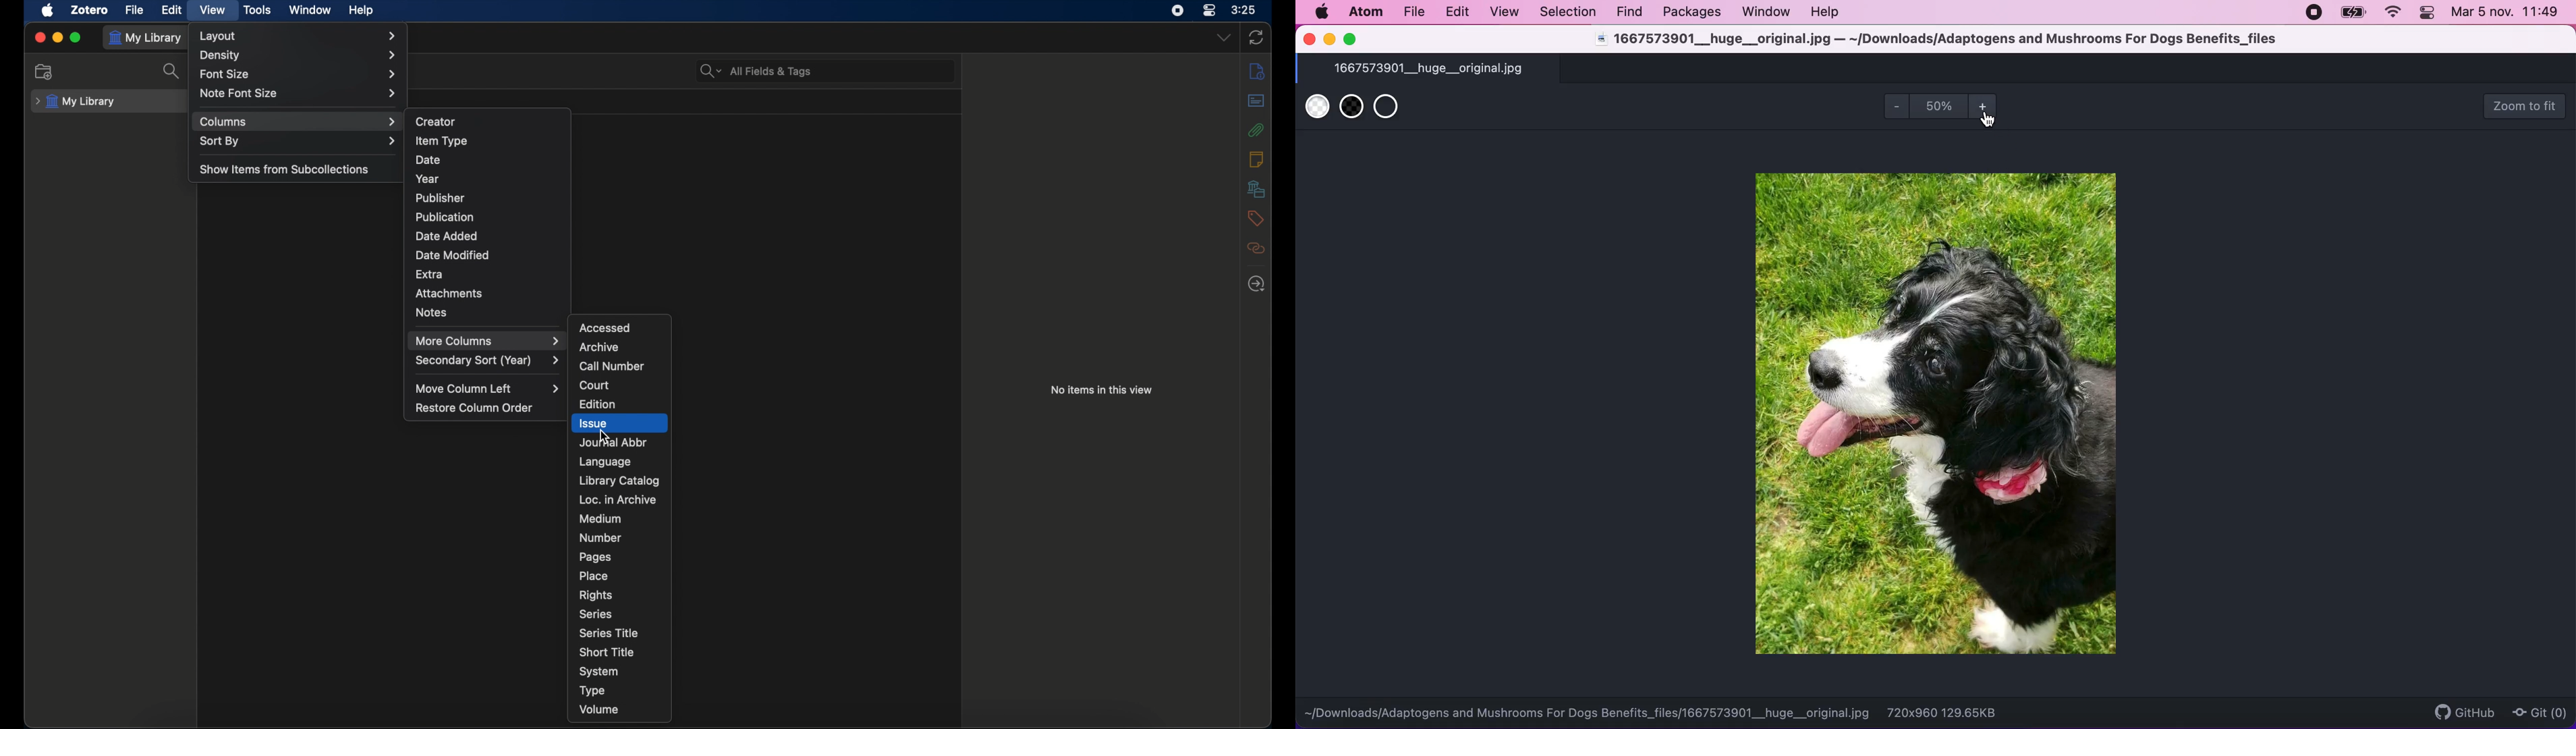 This screenshot has height=756, width=2576. I want to click on series title, so click(609, 632).